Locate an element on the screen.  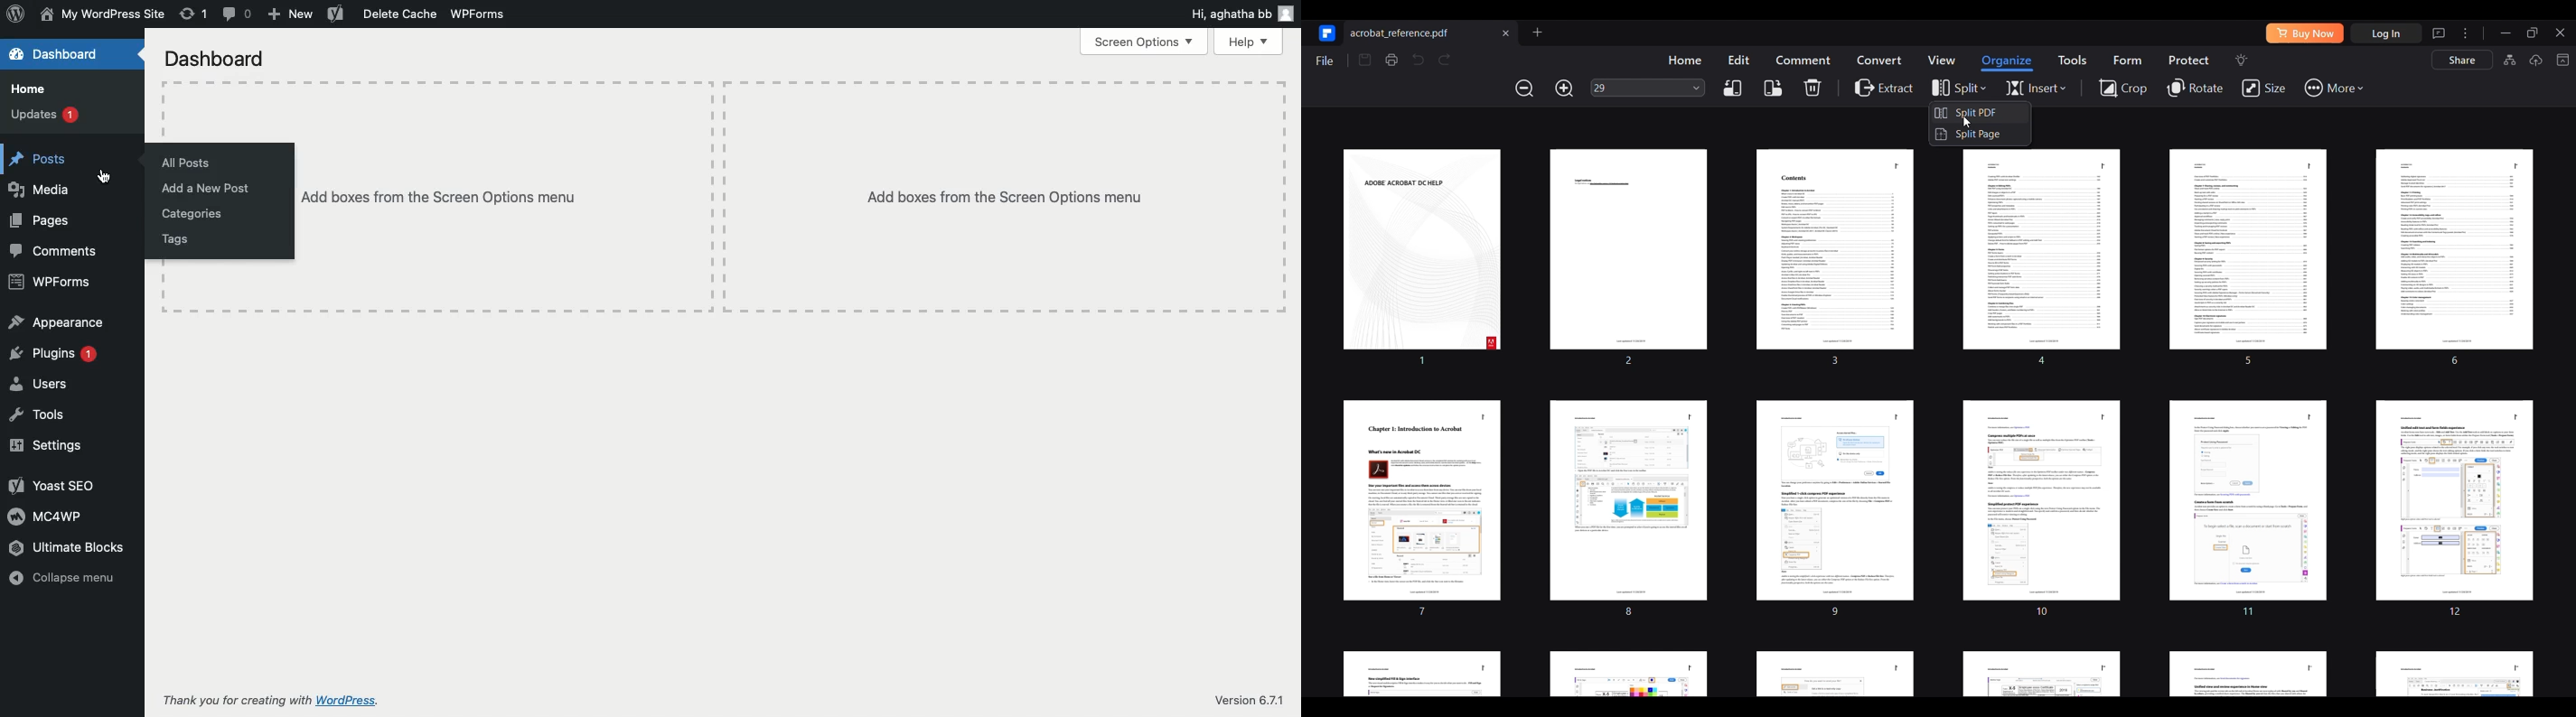
Zoom out is located at coordinates (1525, 88).